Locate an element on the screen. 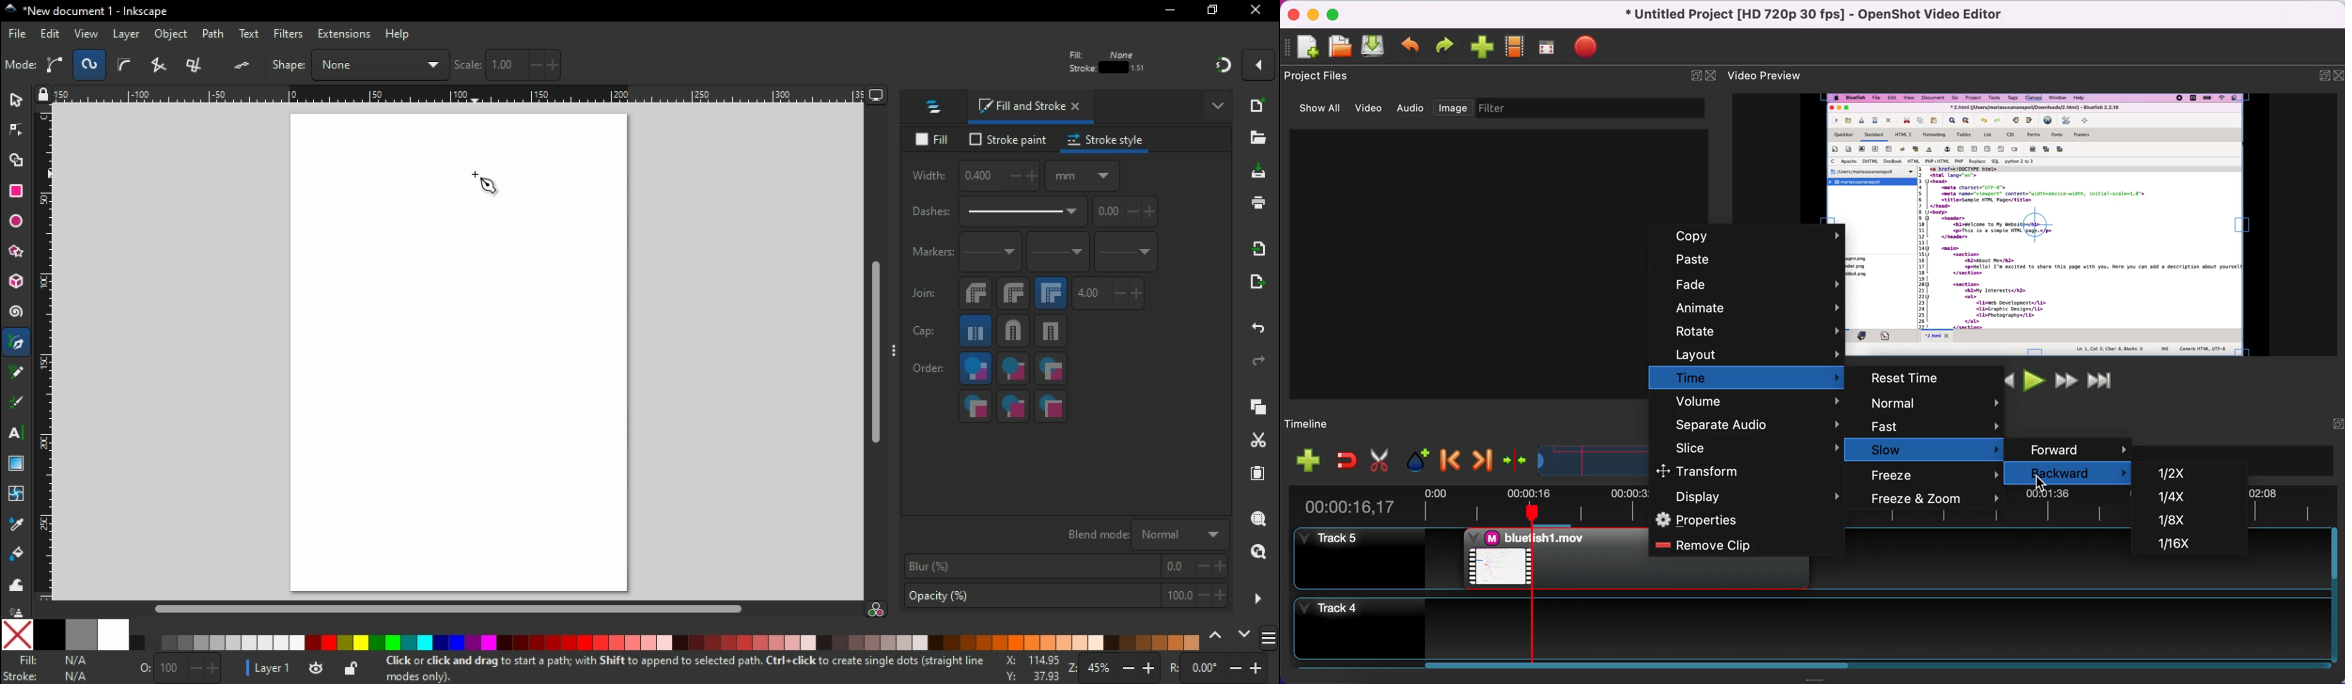 This screenshot has width=2352, height=700. opacity is located at coordinates (1064, 596).